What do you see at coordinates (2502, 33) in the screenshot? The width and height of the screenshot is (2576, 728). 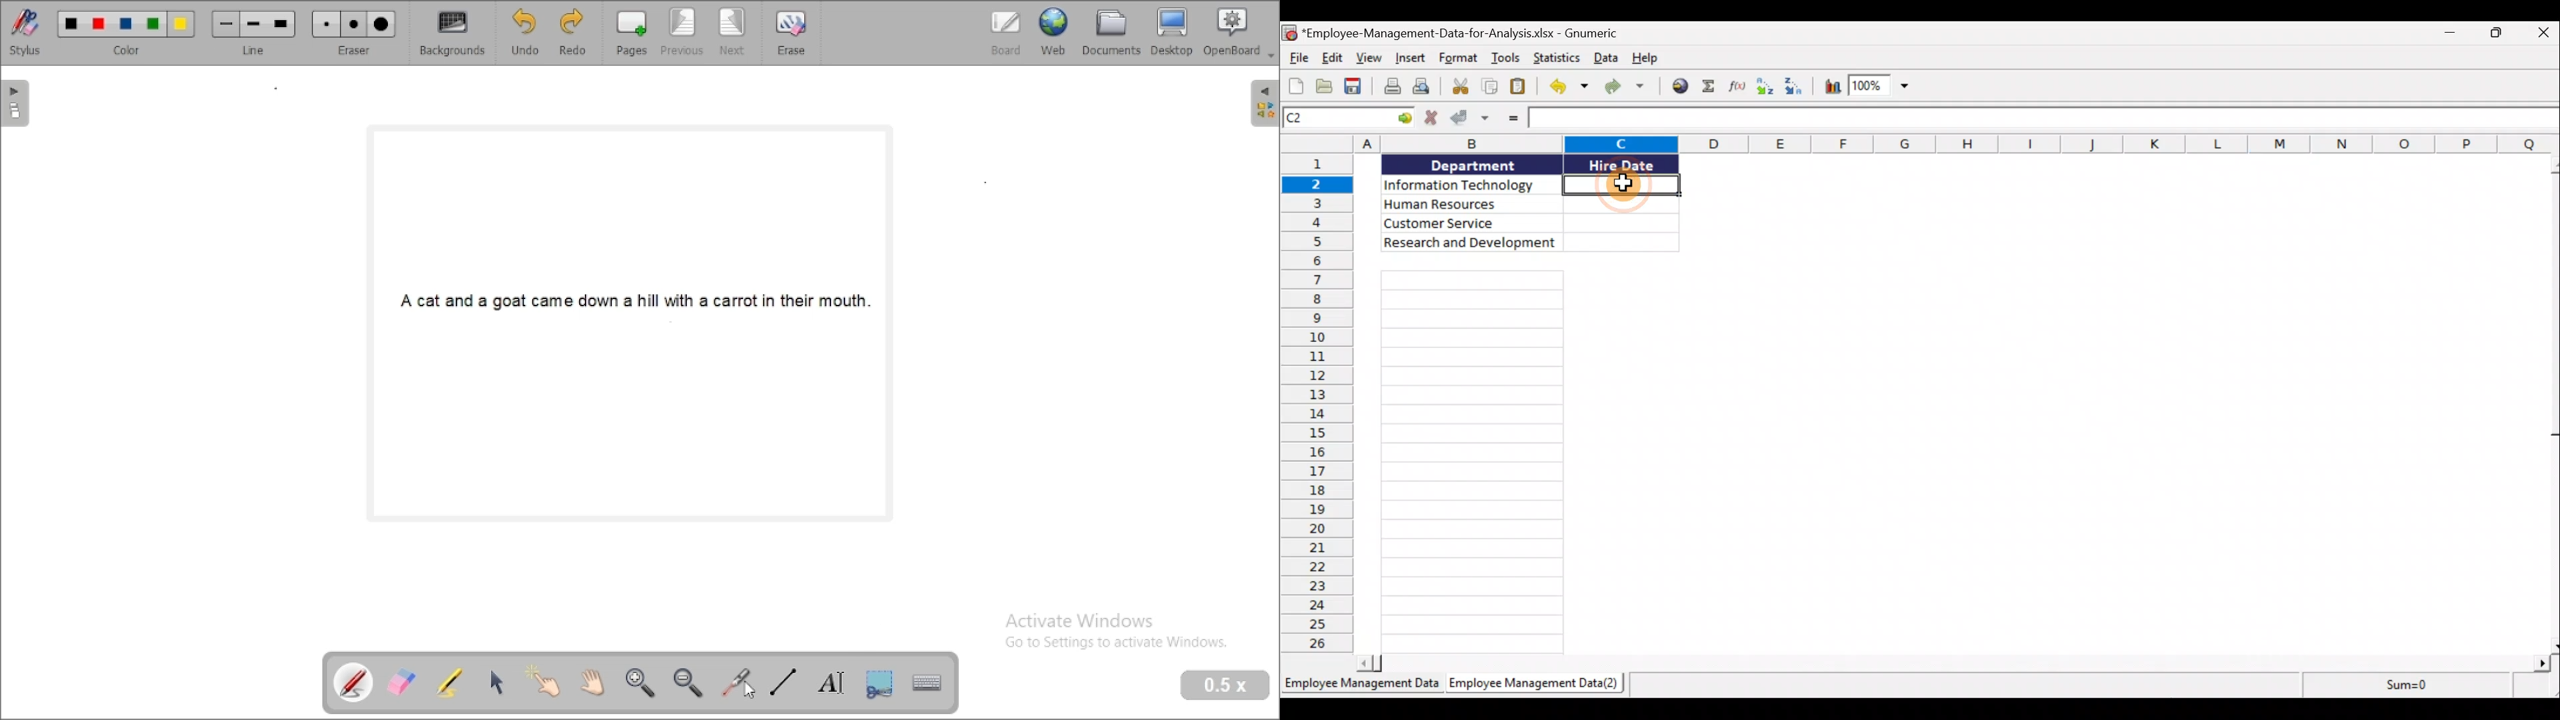 I see `Maximise` at bounding box center [2502, 33].